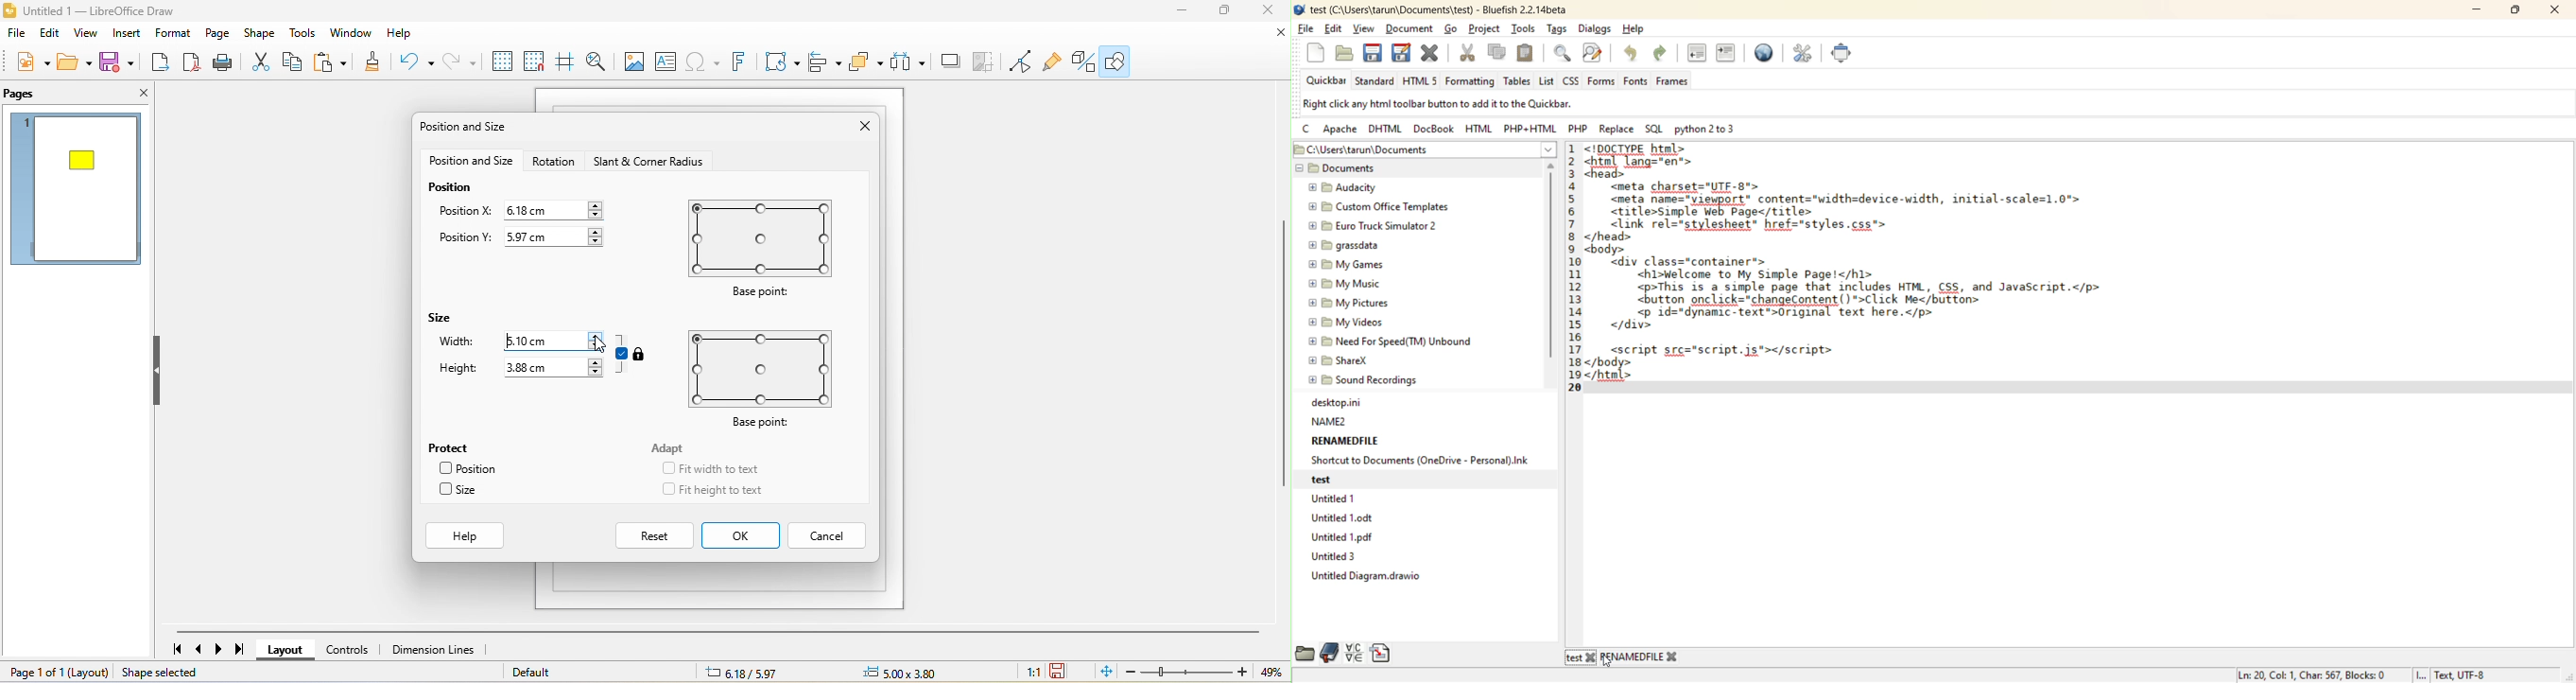  I want to click on Euro Truck Simulator 2, so click(1372, 224).